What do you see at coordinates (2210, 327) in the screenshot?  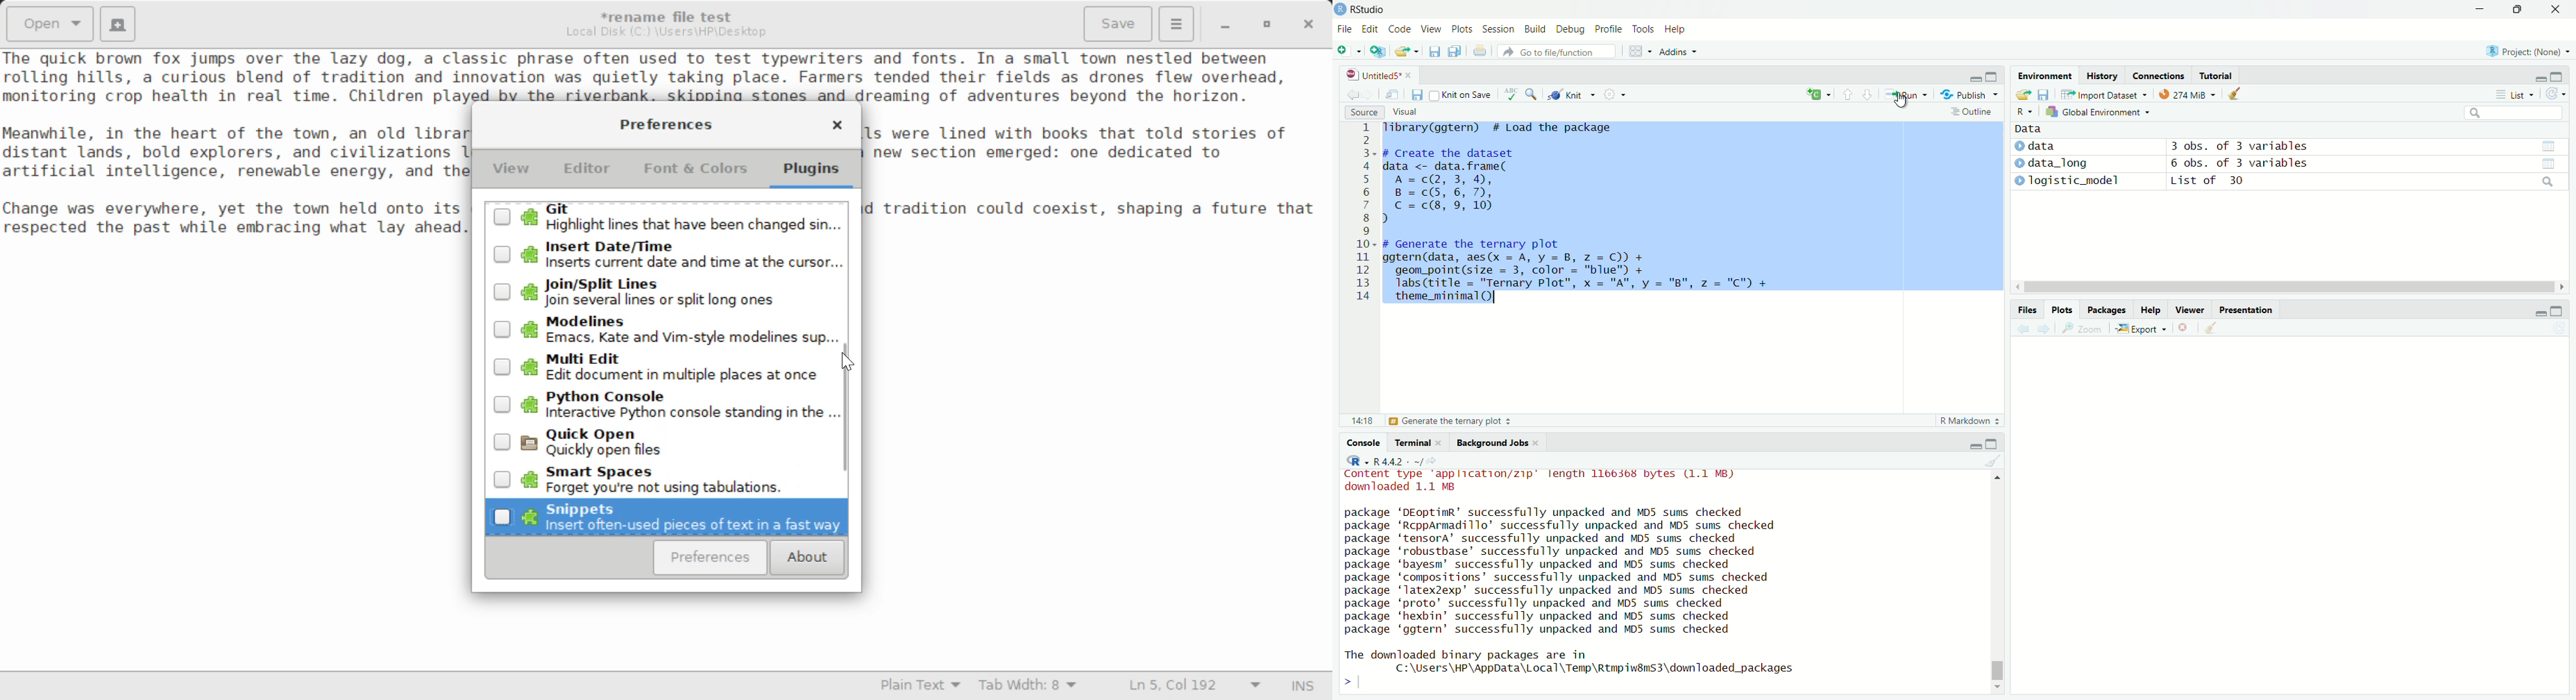 I see `clear` at bounding box center [2210, 327].